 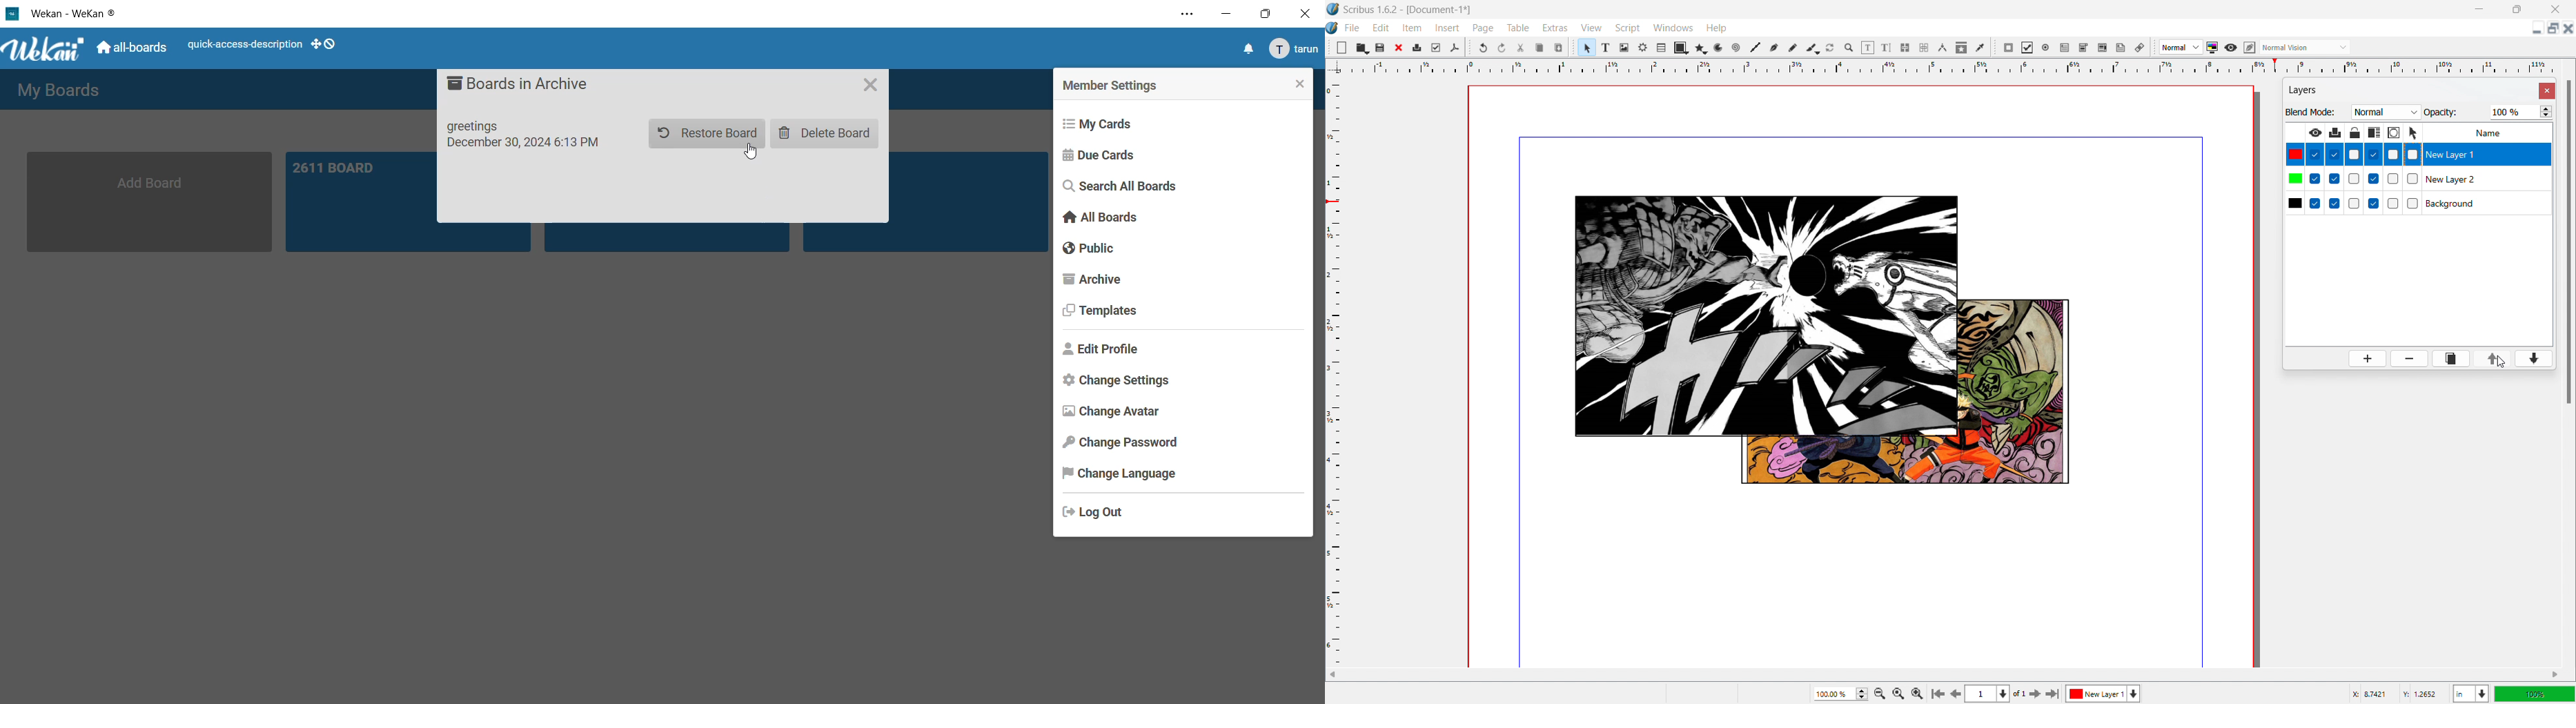 I want to click on text frame, so click(x=1606, y=48).